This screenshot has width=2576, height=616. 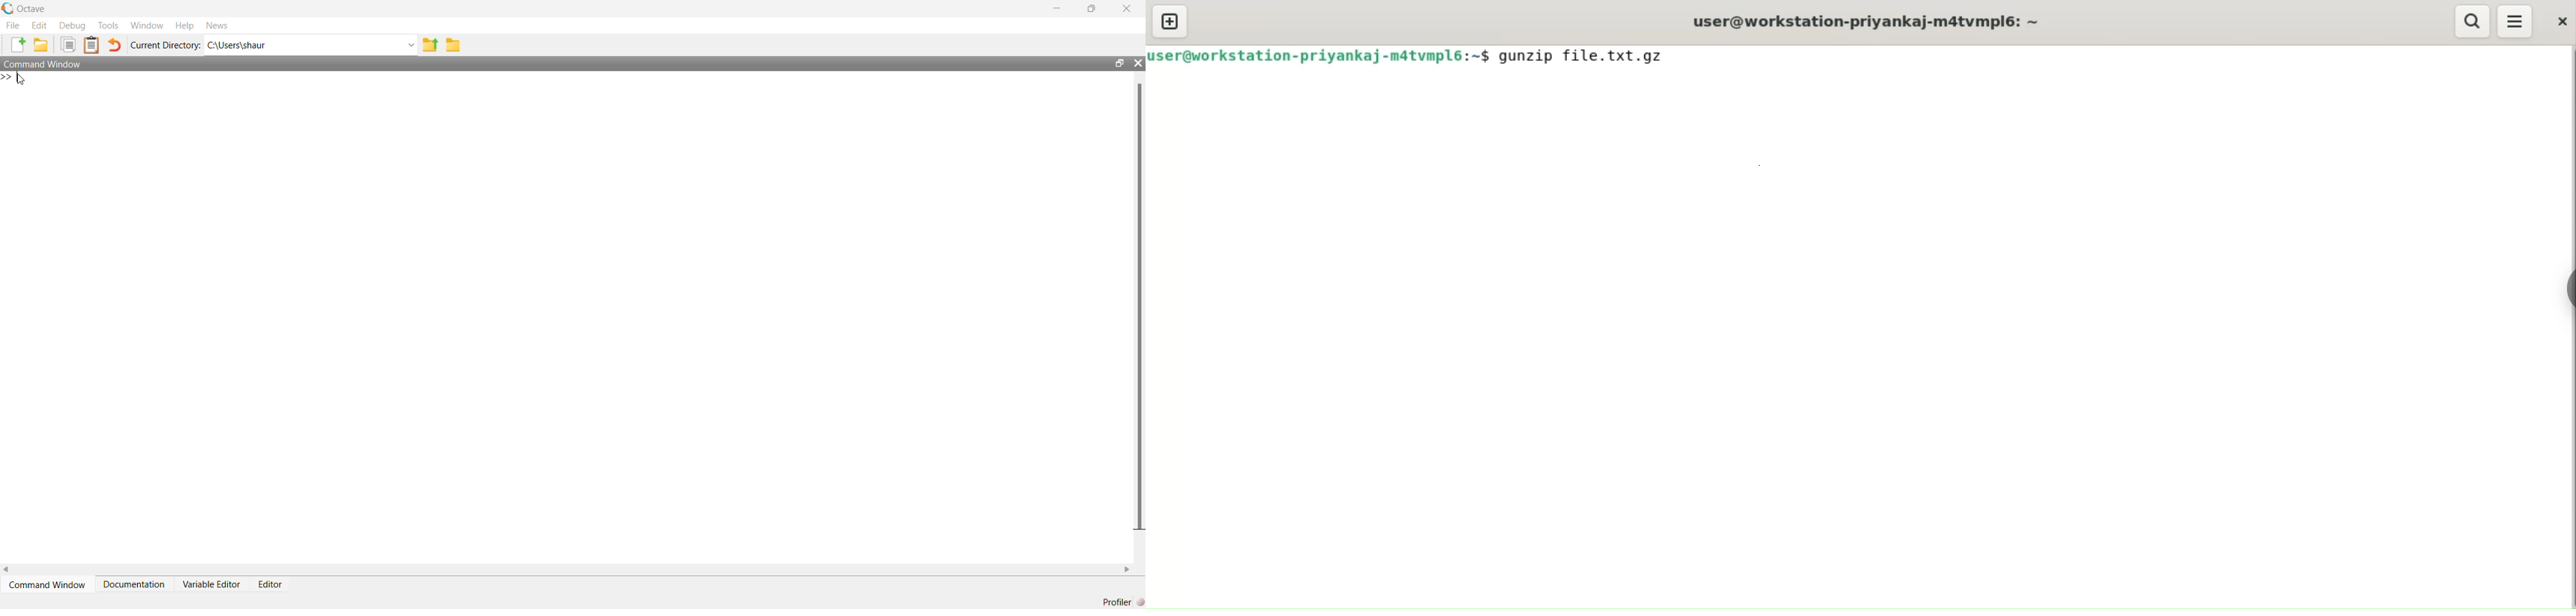 I want to click on scroll right, so click(x=1127, y=570).